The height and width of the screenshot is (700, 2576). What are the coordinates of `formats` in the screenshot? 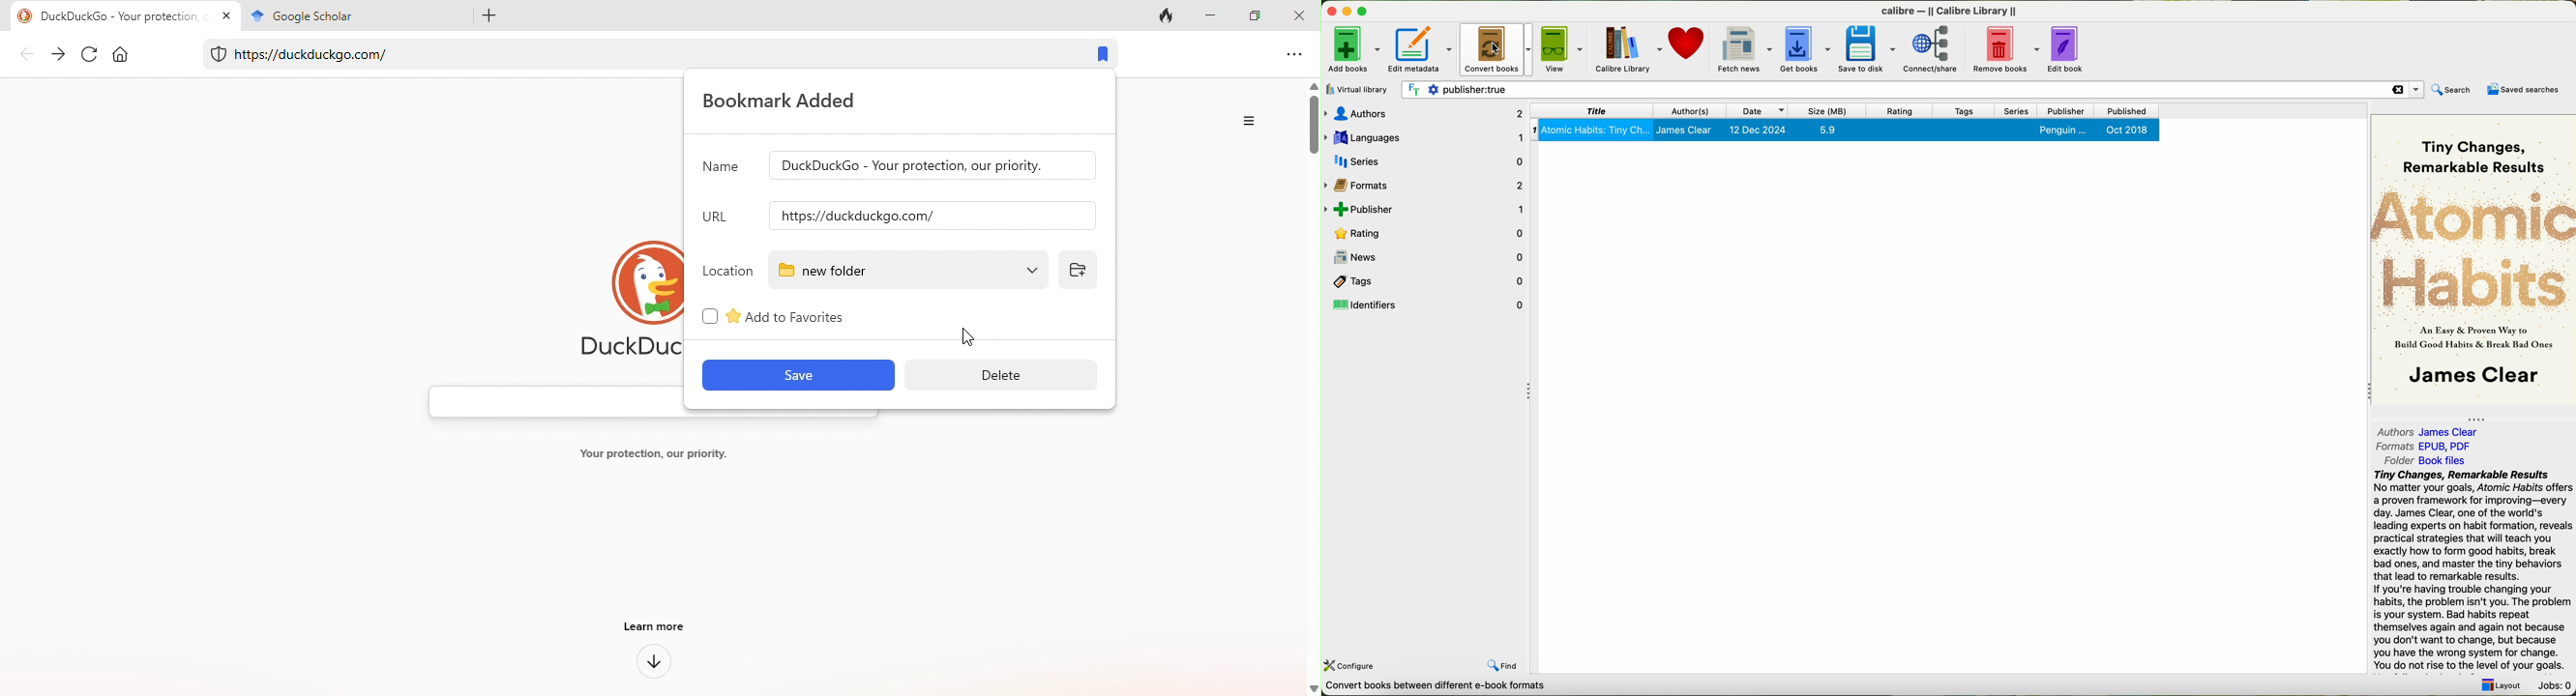 It's located at (2424, 447).